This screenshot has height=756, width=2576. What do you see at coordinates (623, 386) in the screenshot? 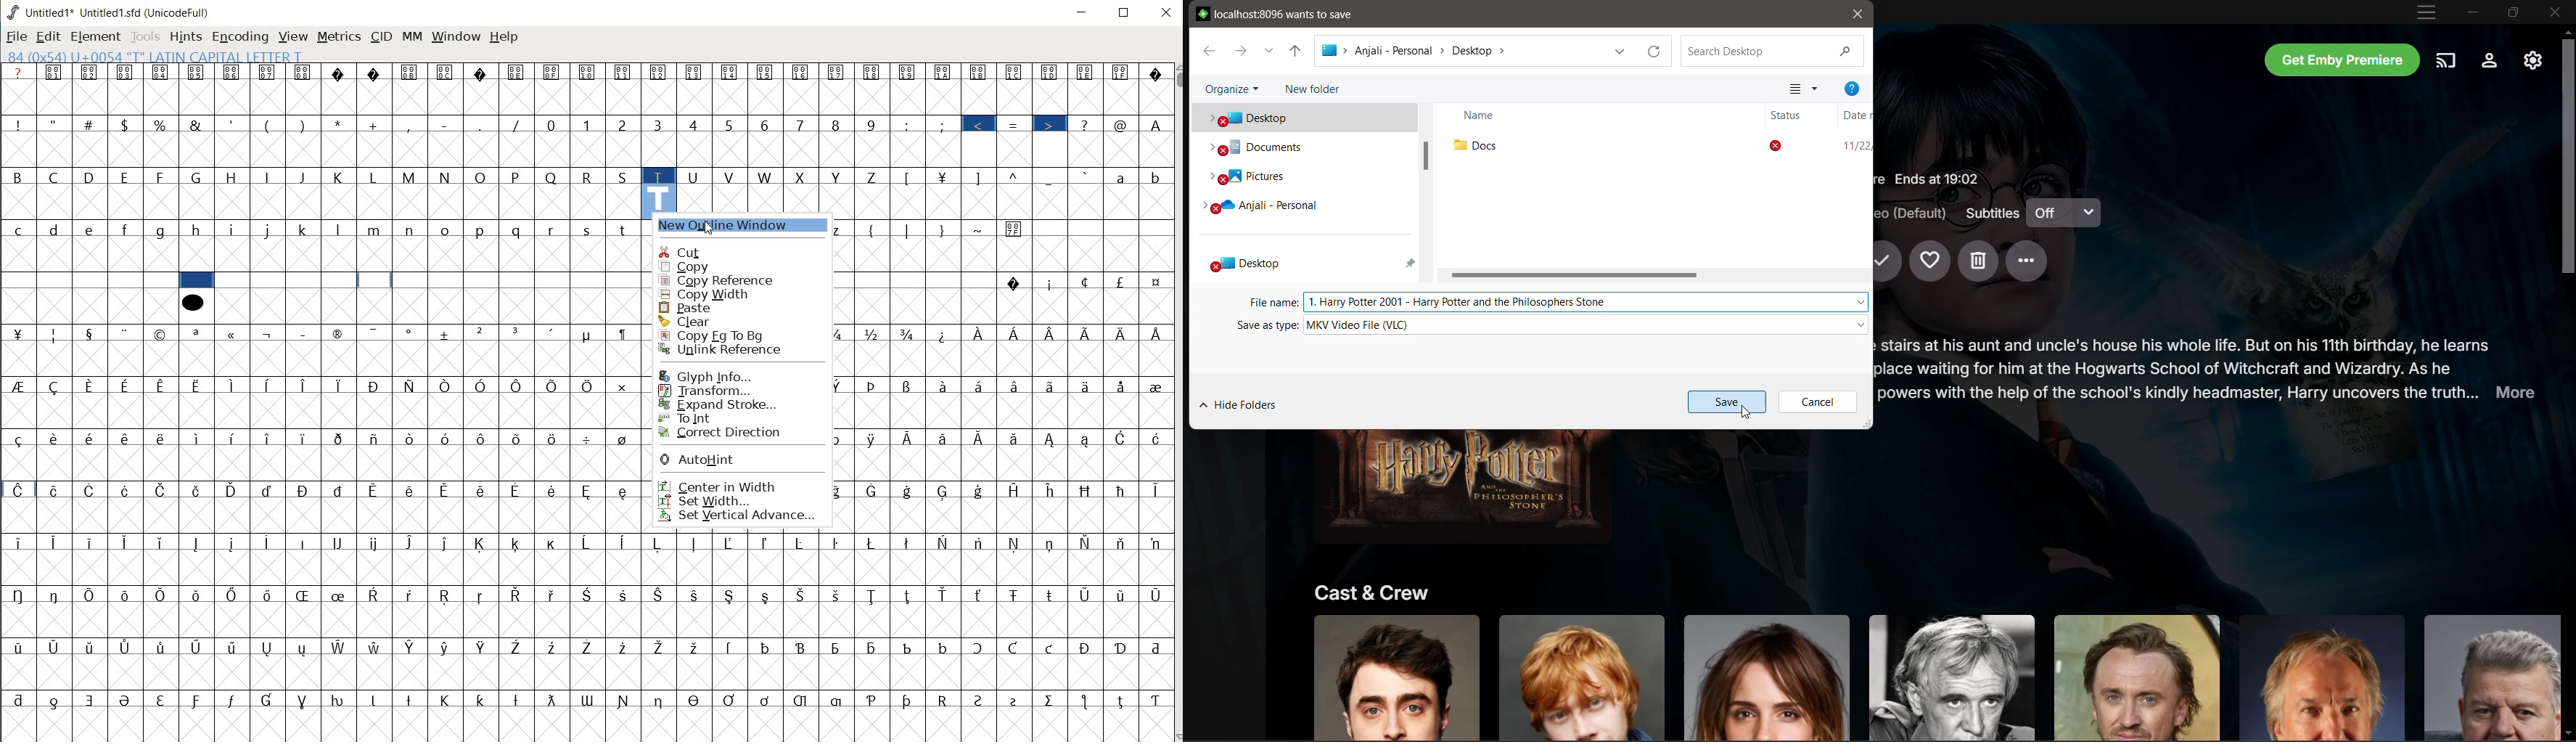
I see `Symbol` at bounding box center [623, 386].